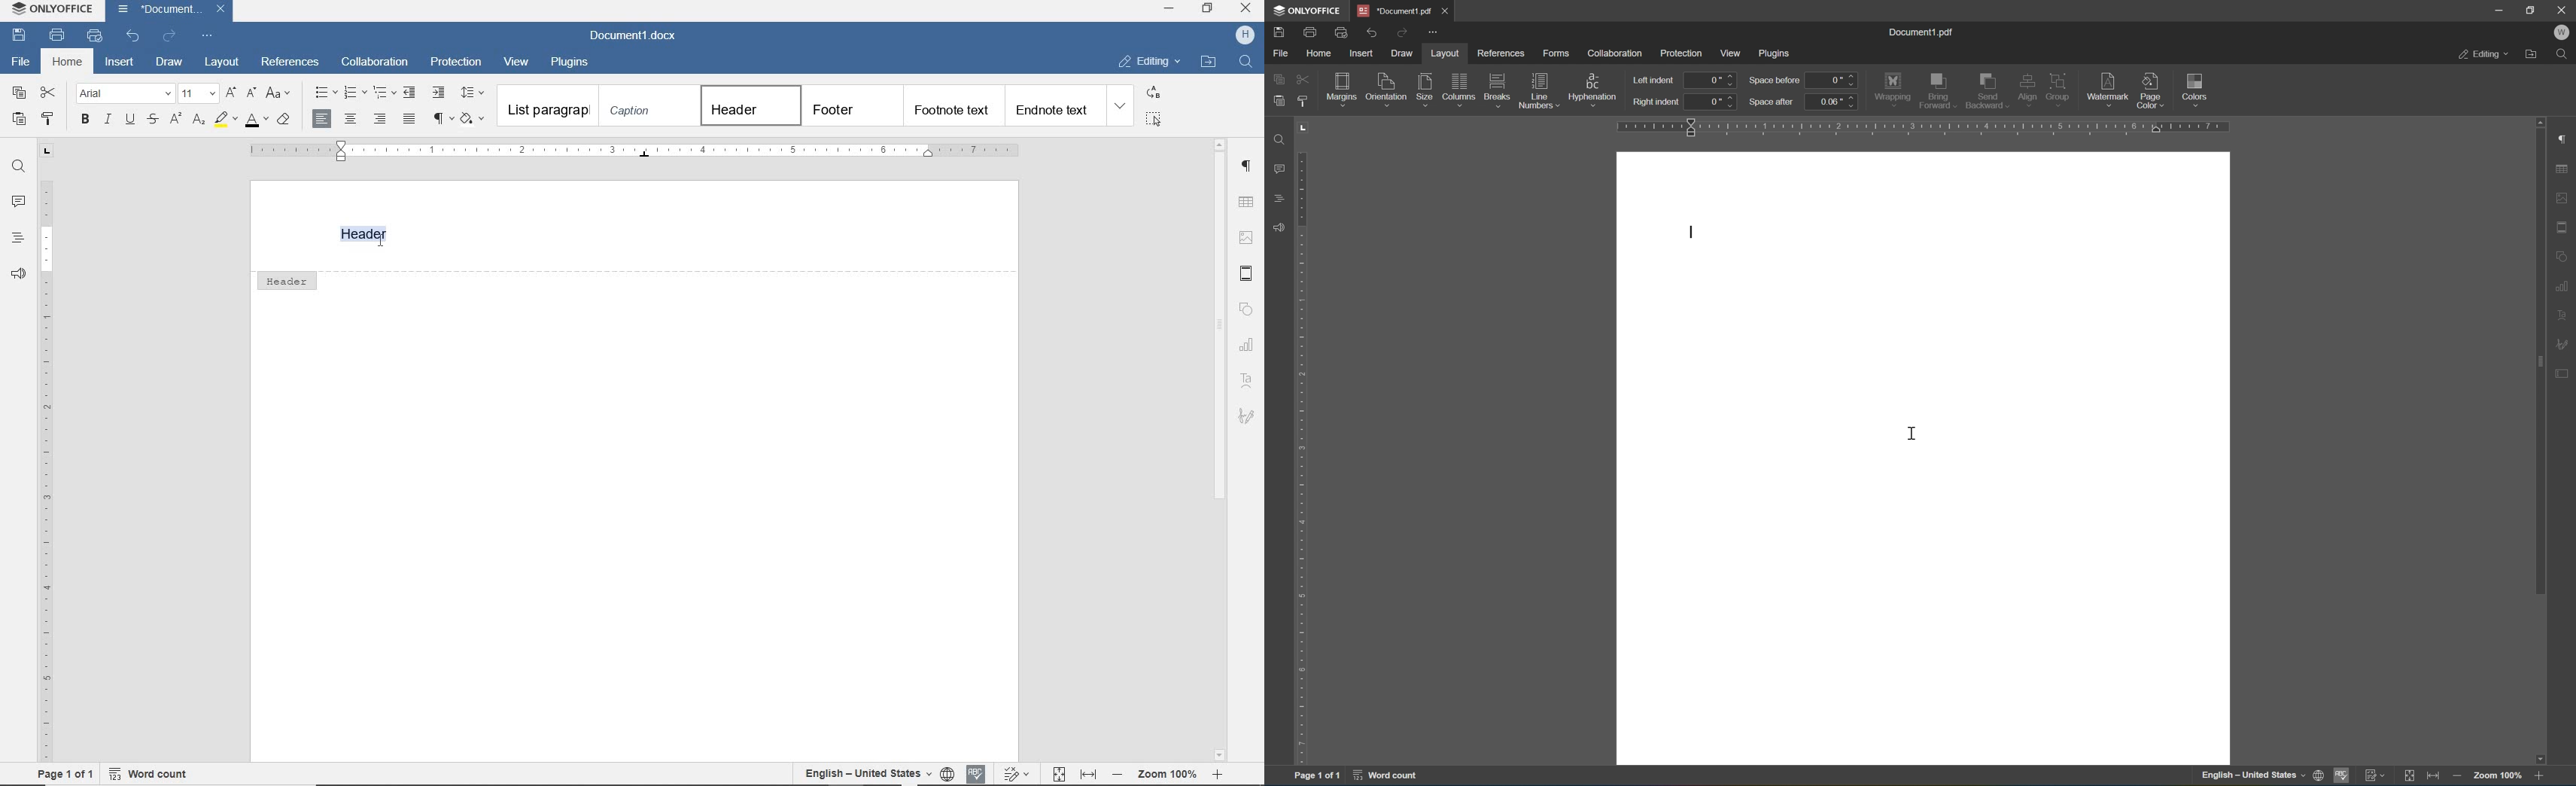 This screenshot has width=2576, height=812. Describe the element at coordinates (59, 36) in the screenshot. I see `print` at that location.